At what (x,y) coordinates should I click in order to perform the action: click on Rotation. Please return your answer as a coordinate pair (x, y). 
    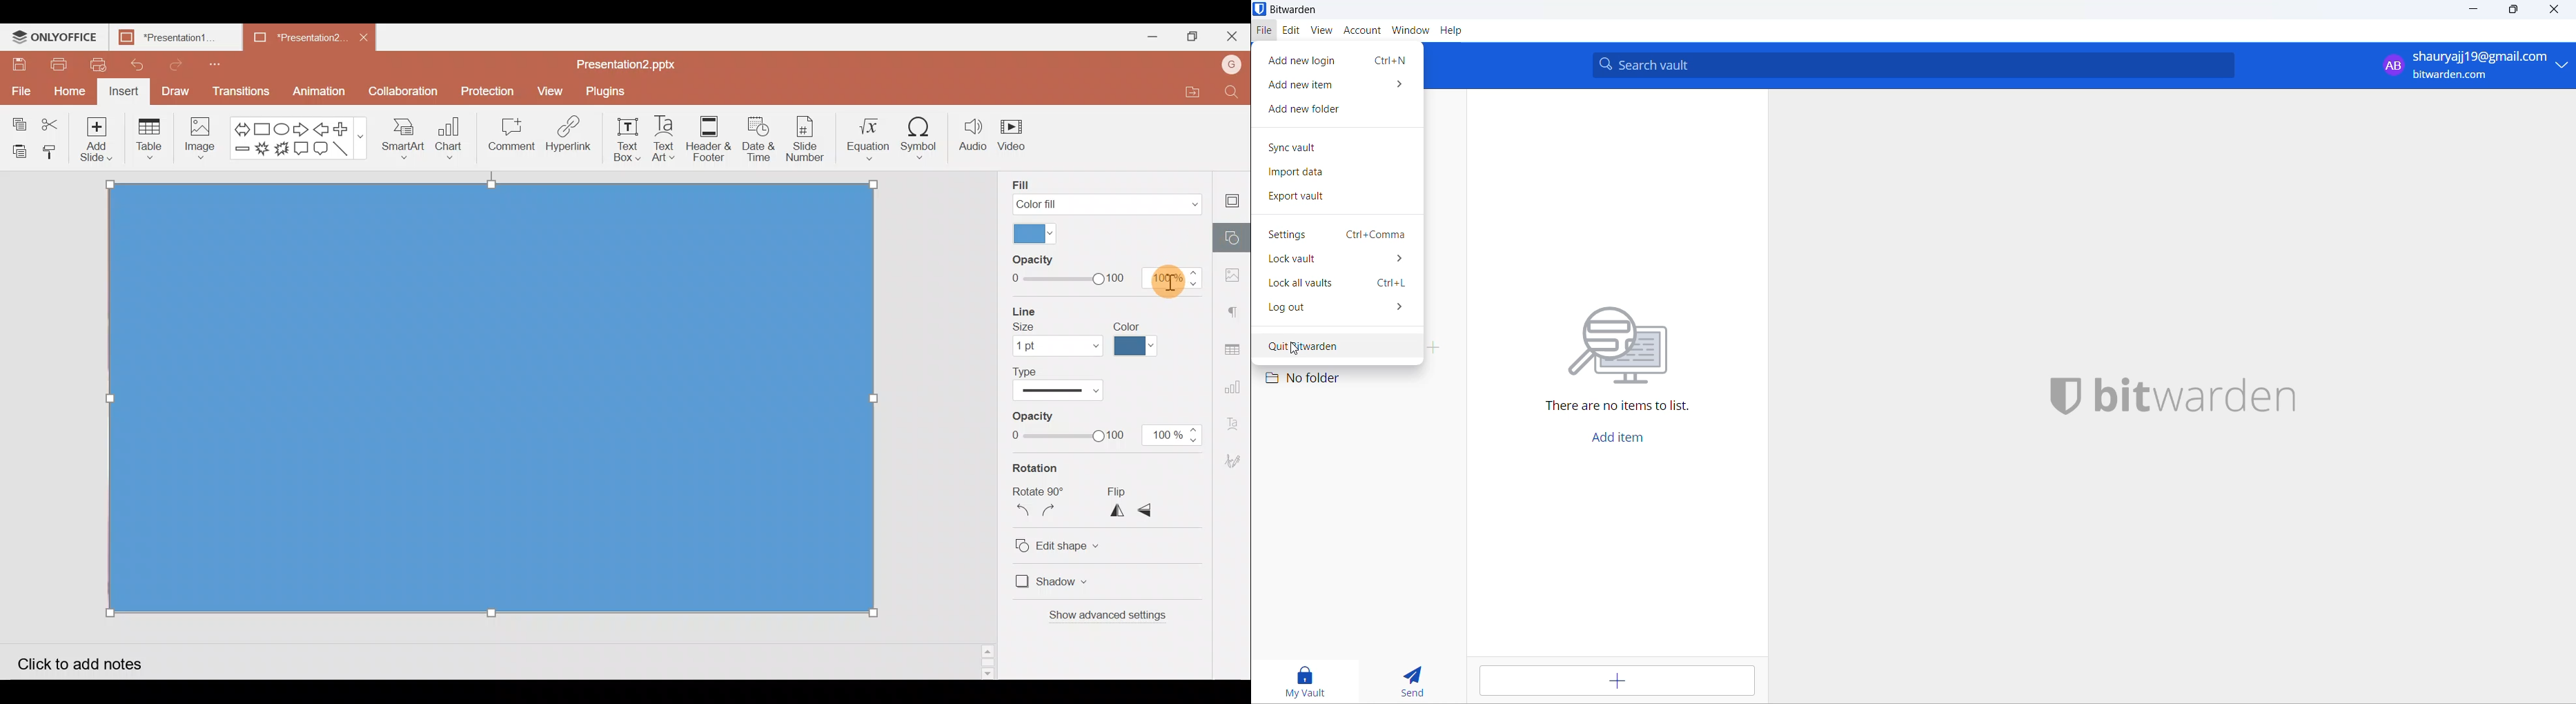
    Looking at the image, I should click on (1044, 469).